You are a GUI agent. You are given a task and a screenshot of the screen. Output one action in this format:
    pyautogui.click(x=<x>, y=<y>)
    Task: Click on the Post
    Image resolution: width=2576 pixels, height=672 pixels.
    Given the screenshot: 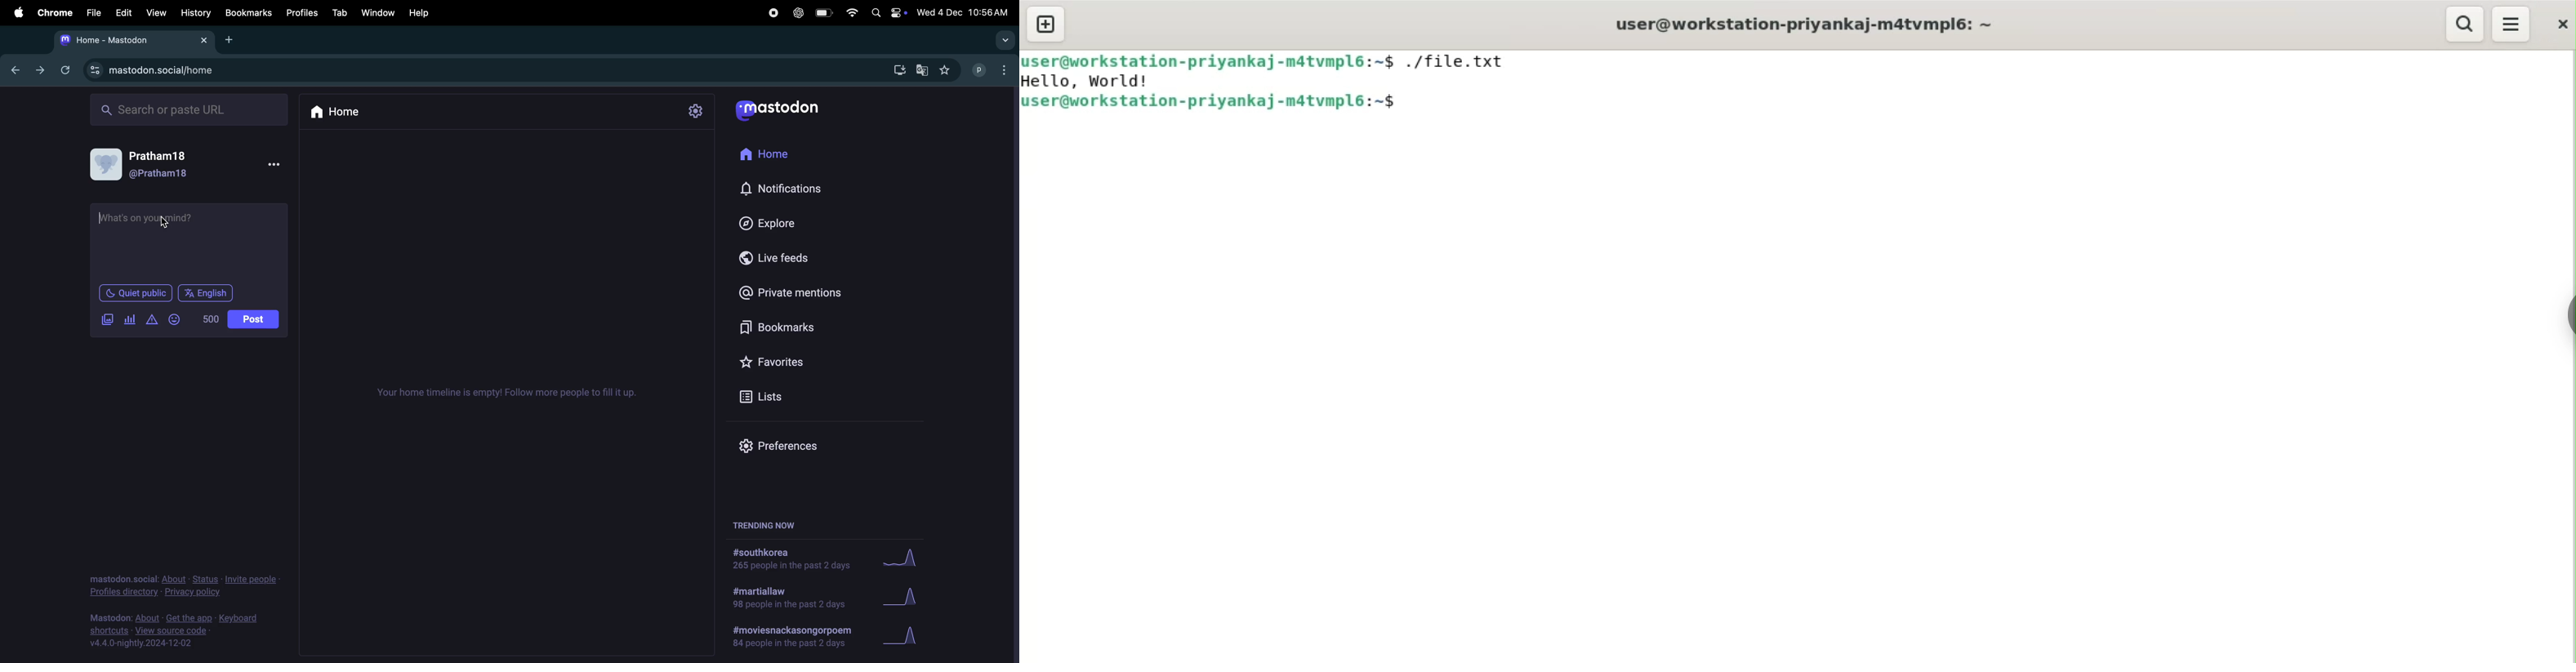 What is the action you would take?
    pyautogui.click(x=254, y=318)
    